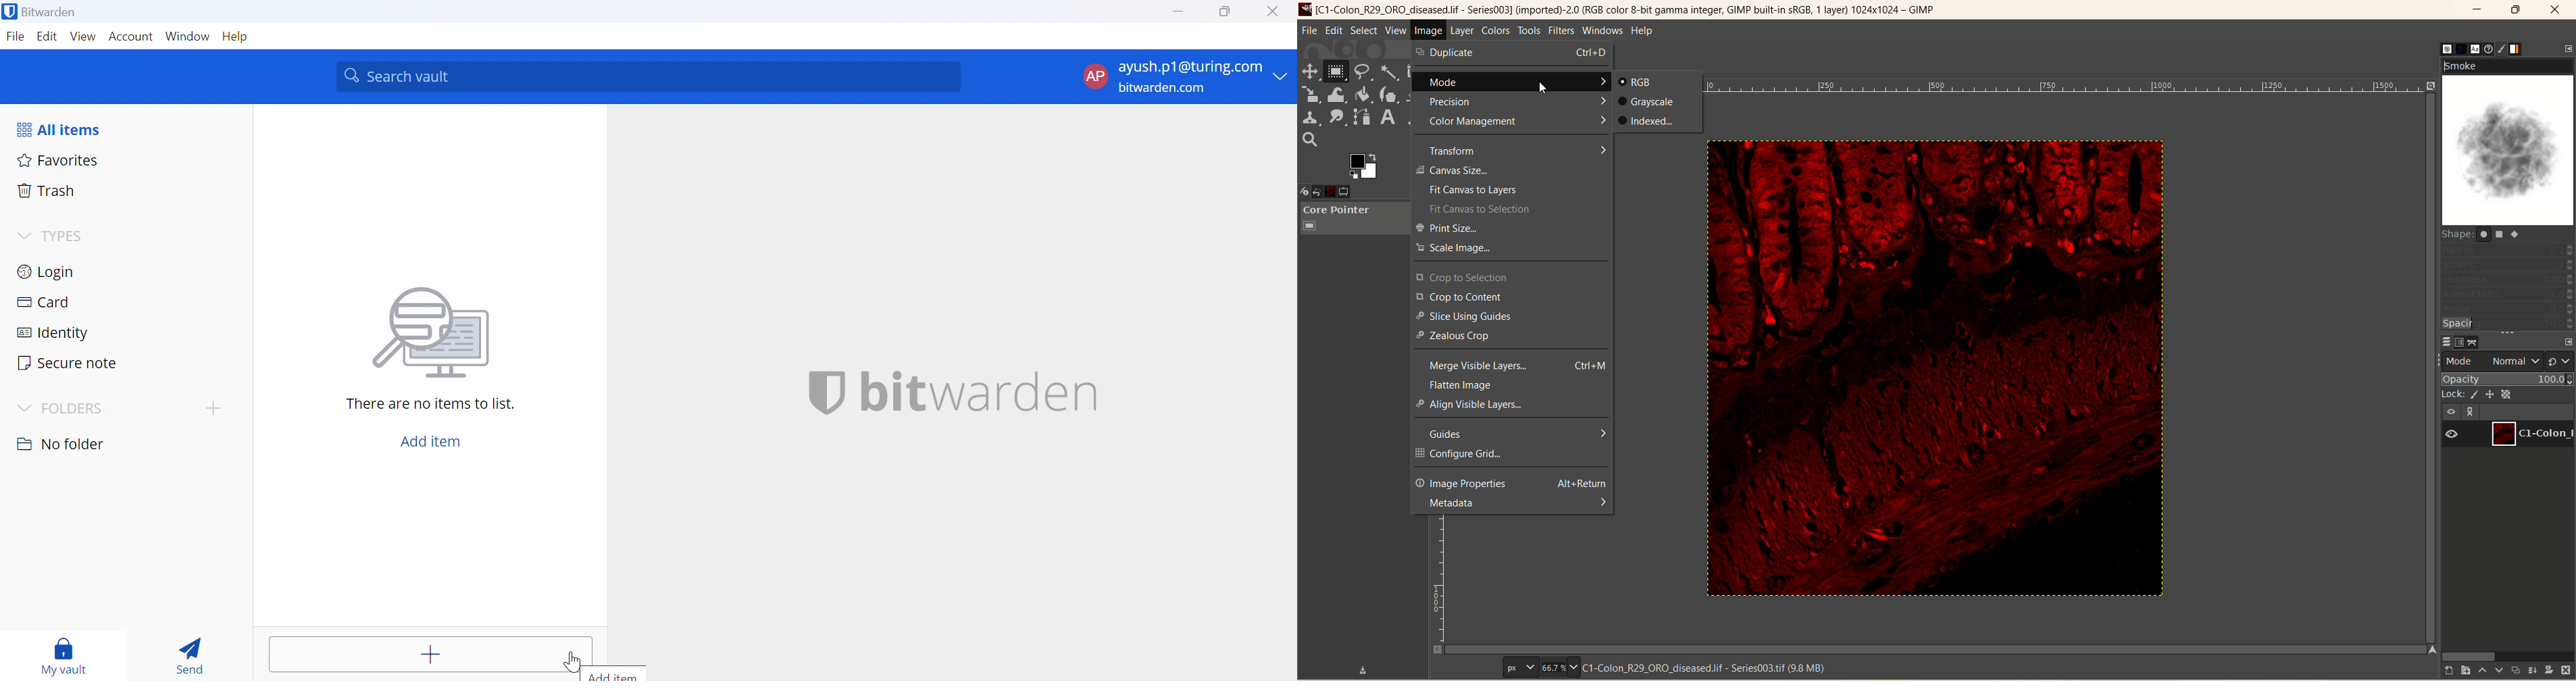 This screenshot has height=700, width=2576. I want to click on scale bar, so click(2071, 91).